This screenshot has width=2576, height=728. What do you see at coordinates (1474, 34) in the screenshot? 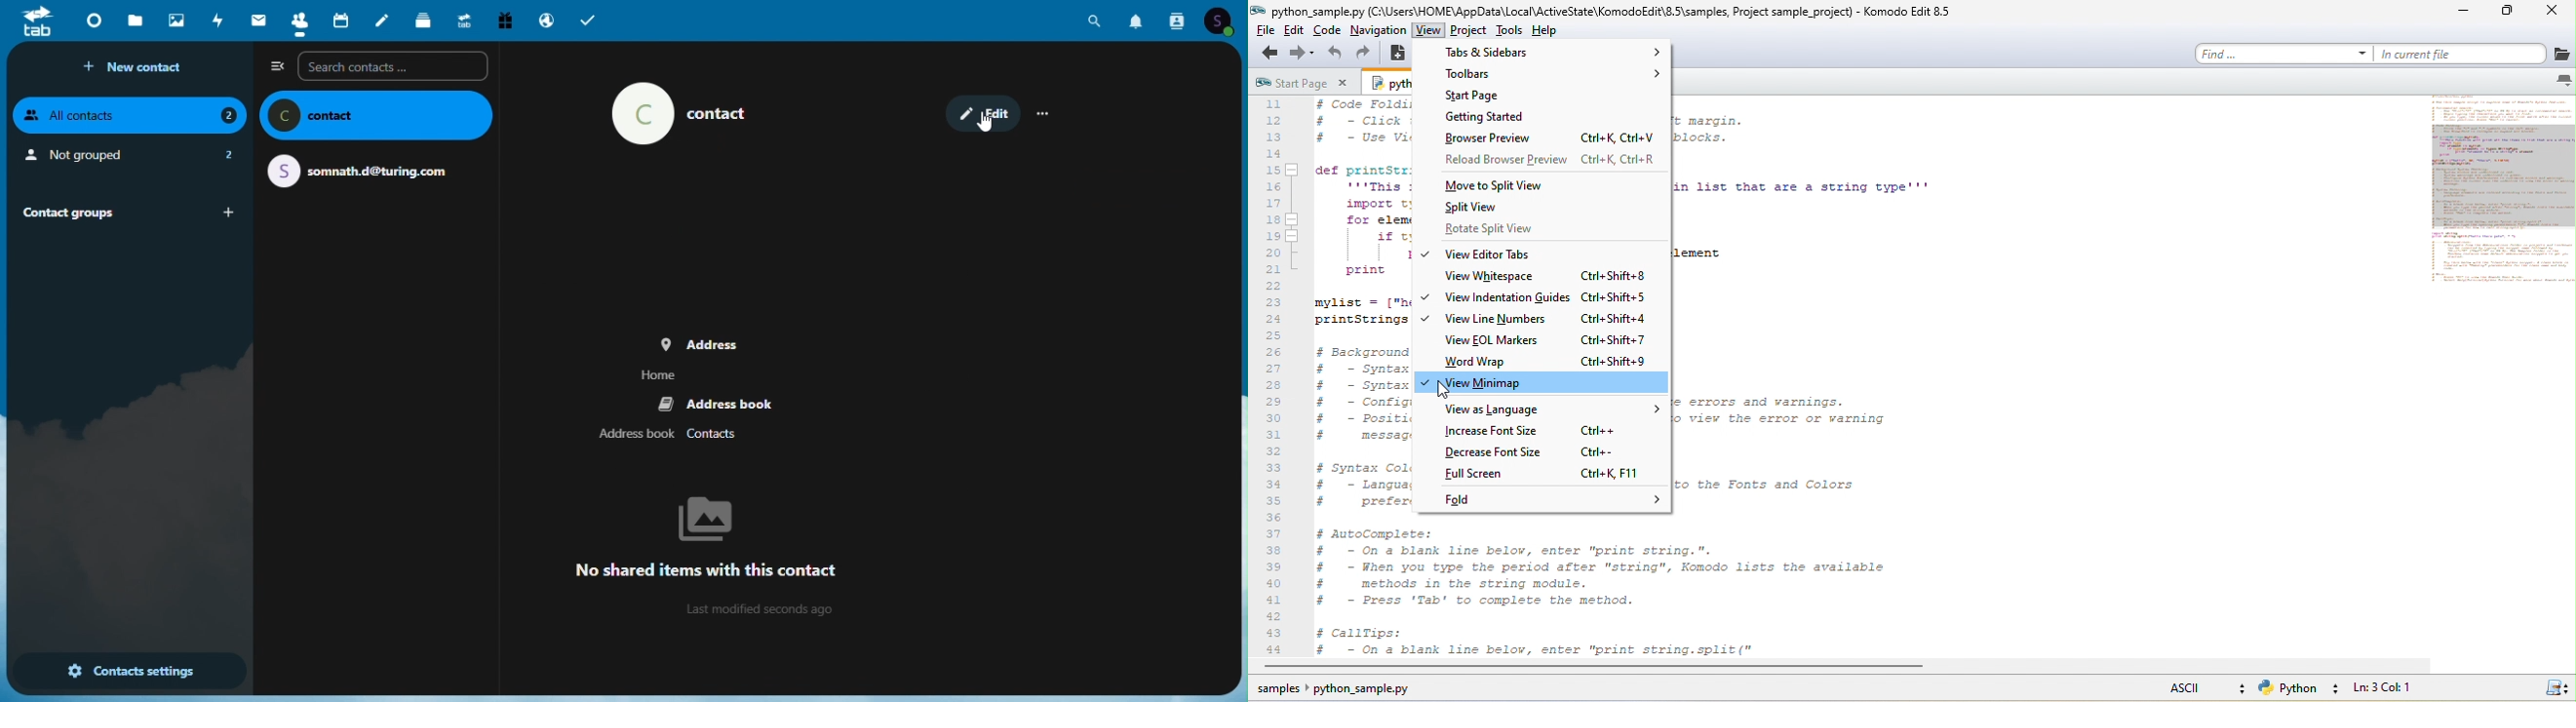
I see `project` at bounding box center [1474, 34].